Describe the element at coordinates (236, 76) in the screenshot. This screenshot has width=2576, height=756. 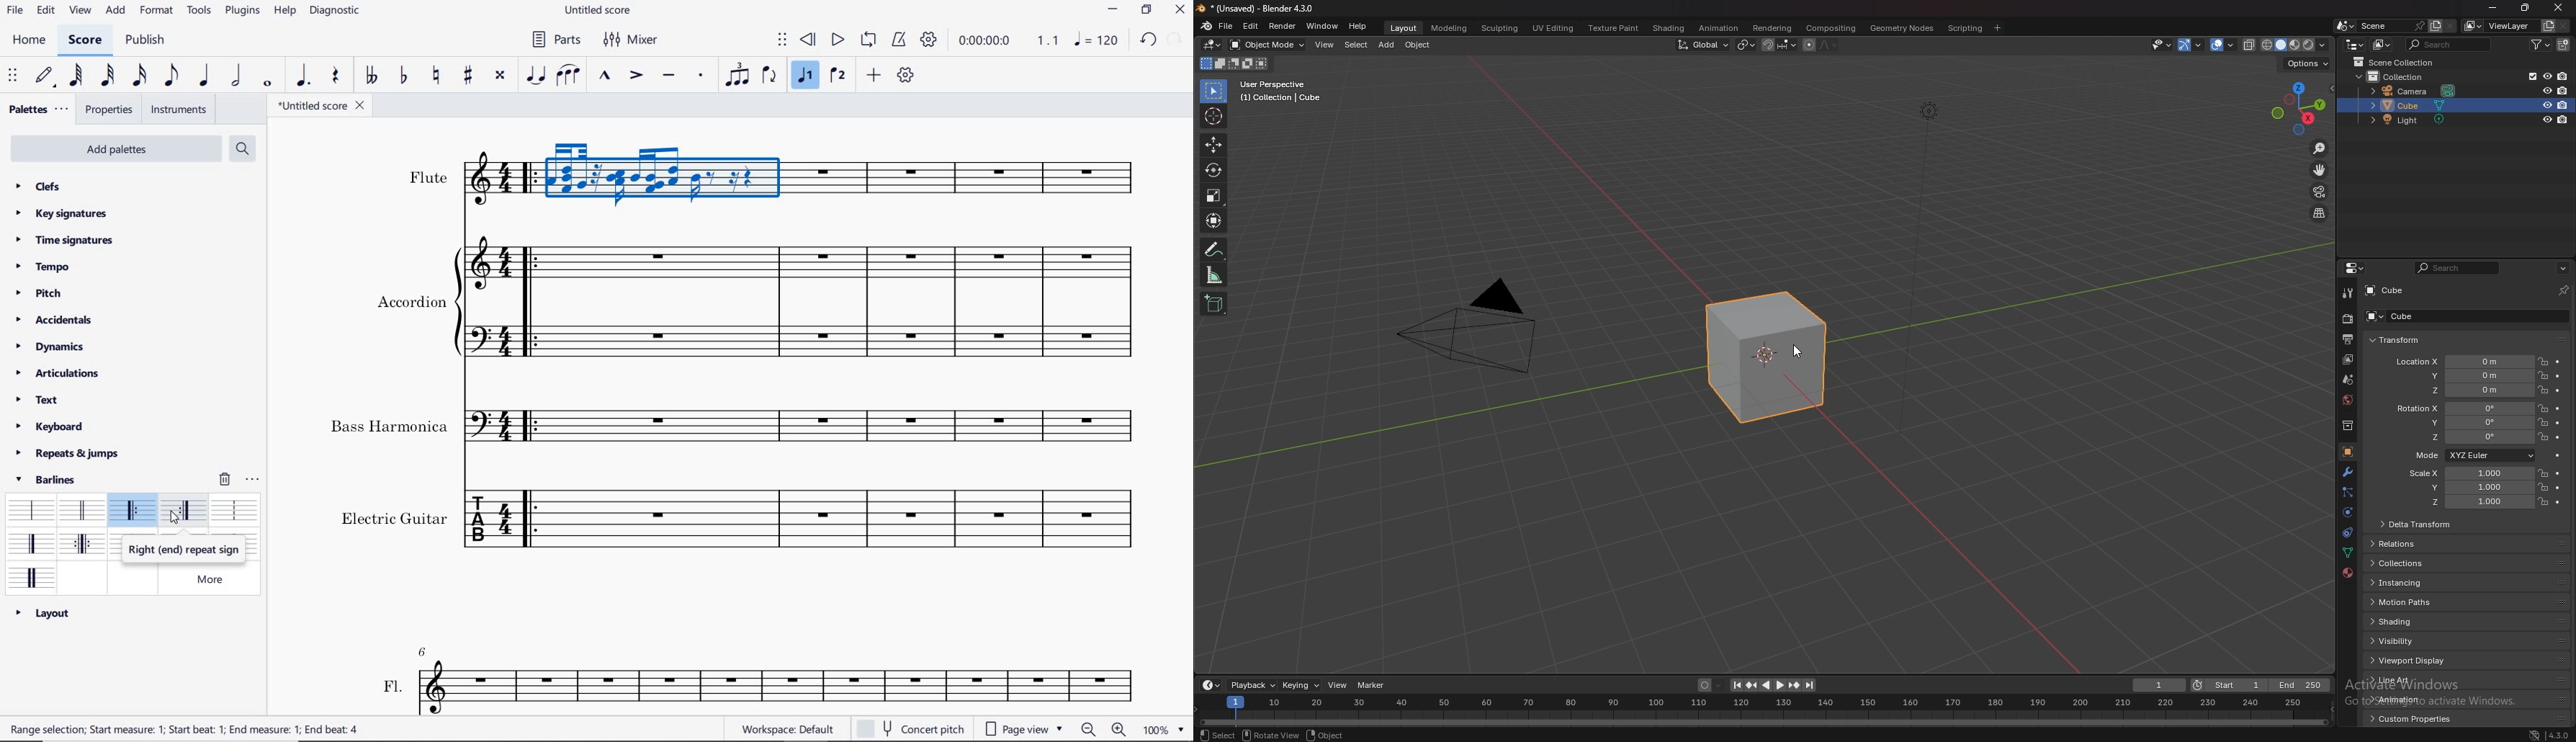
I see `half note` at that location.